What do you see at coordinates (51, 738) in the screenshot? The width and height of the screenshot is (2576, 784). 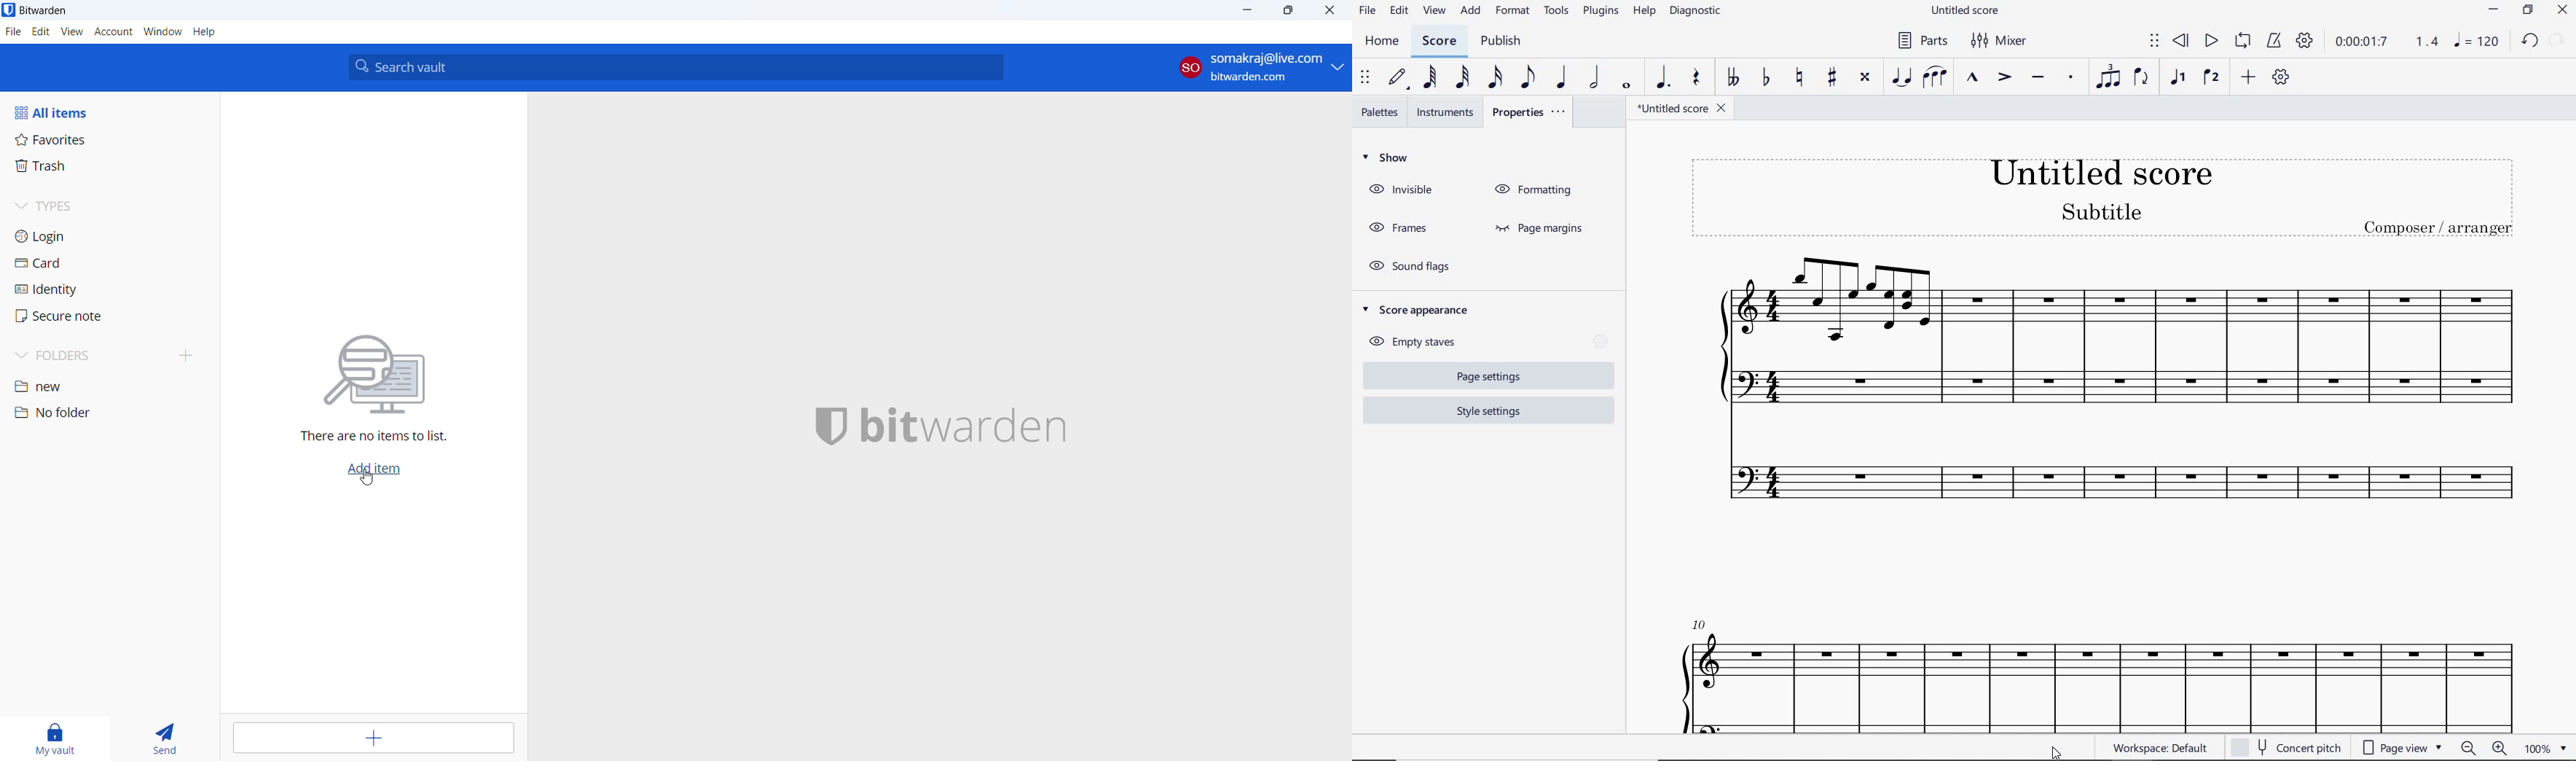 I see `my vault` at bounding box center [51, 738].